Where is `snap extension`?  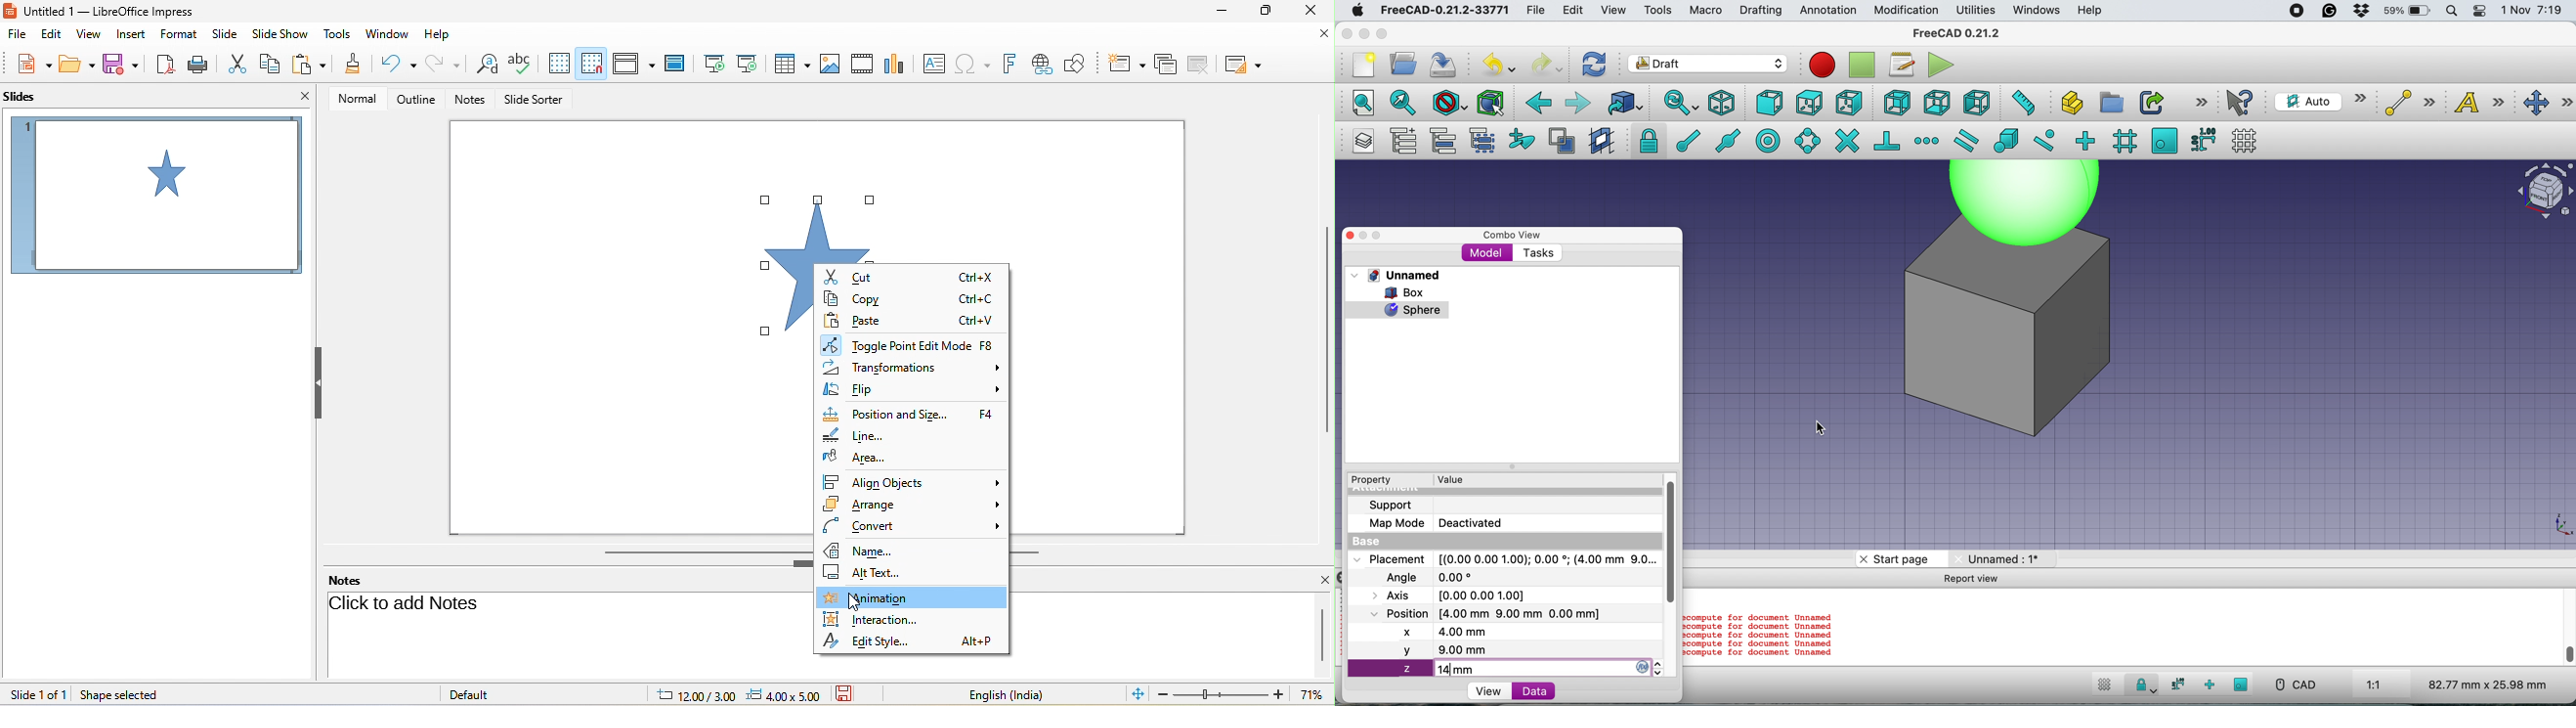
snap extension is located at coordinates (1928, 141).